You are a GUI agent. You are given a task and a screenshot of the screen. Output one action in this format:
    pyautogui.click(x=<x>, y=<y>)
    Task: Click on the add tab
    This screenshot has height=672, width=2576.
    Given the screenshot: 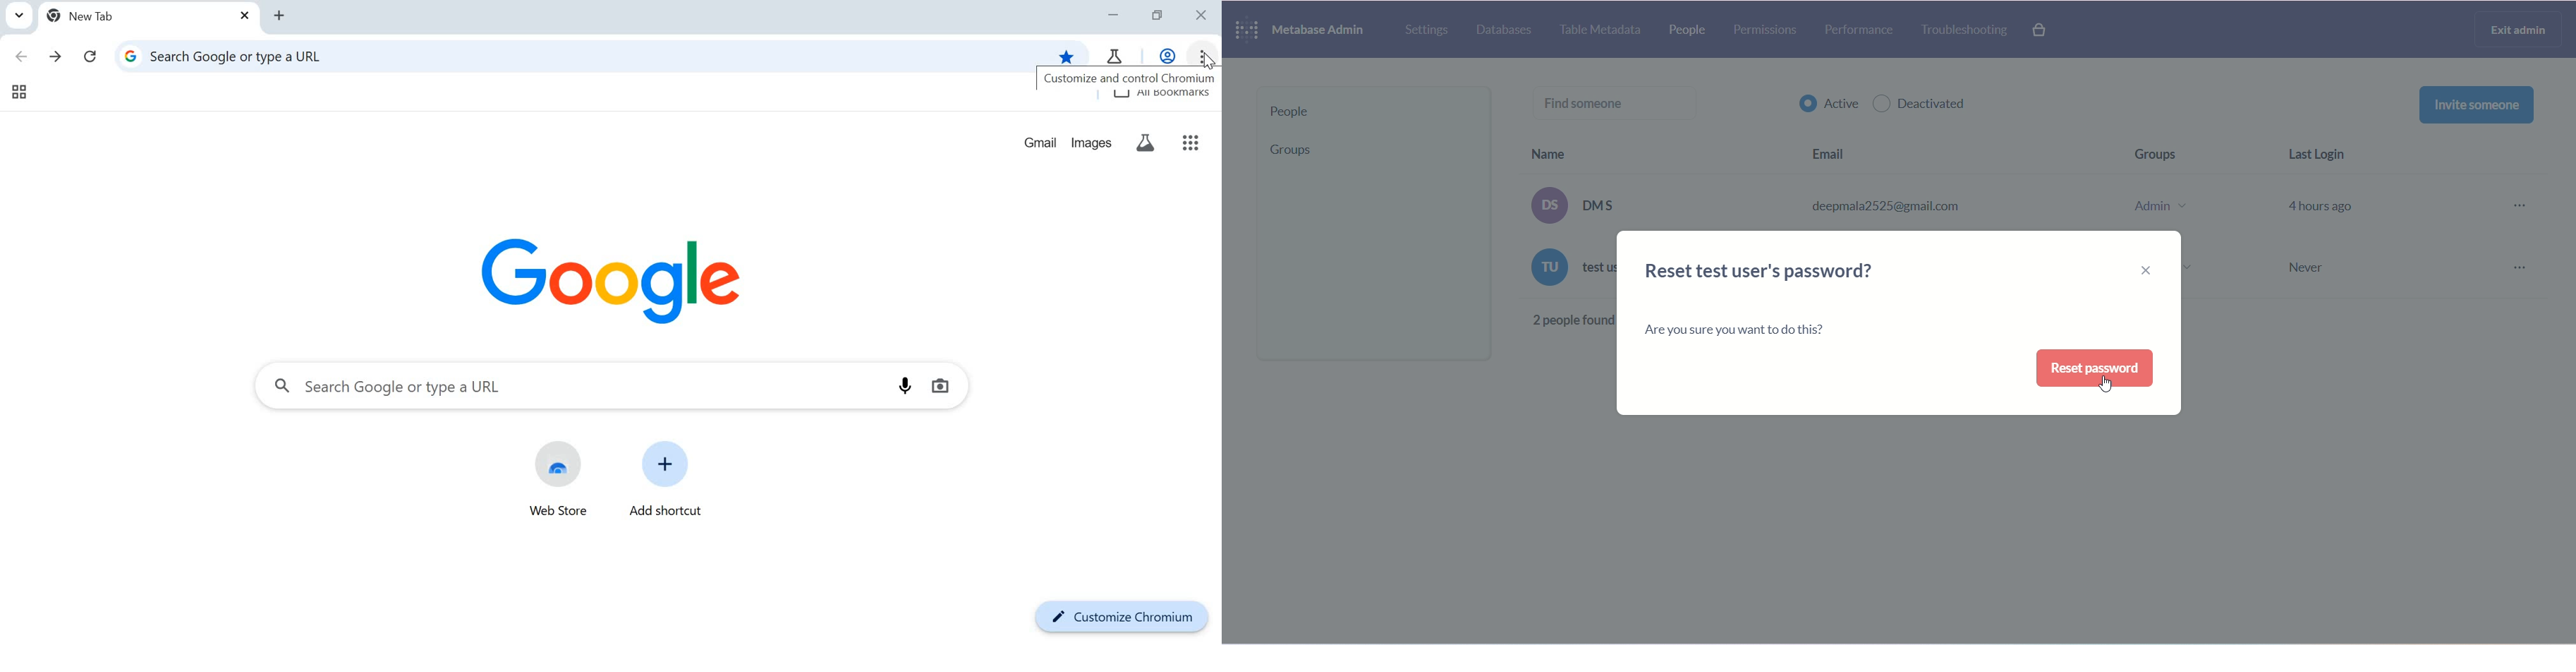 What is the action you would take?
    pyautogui.click(x=282, y=16)
    